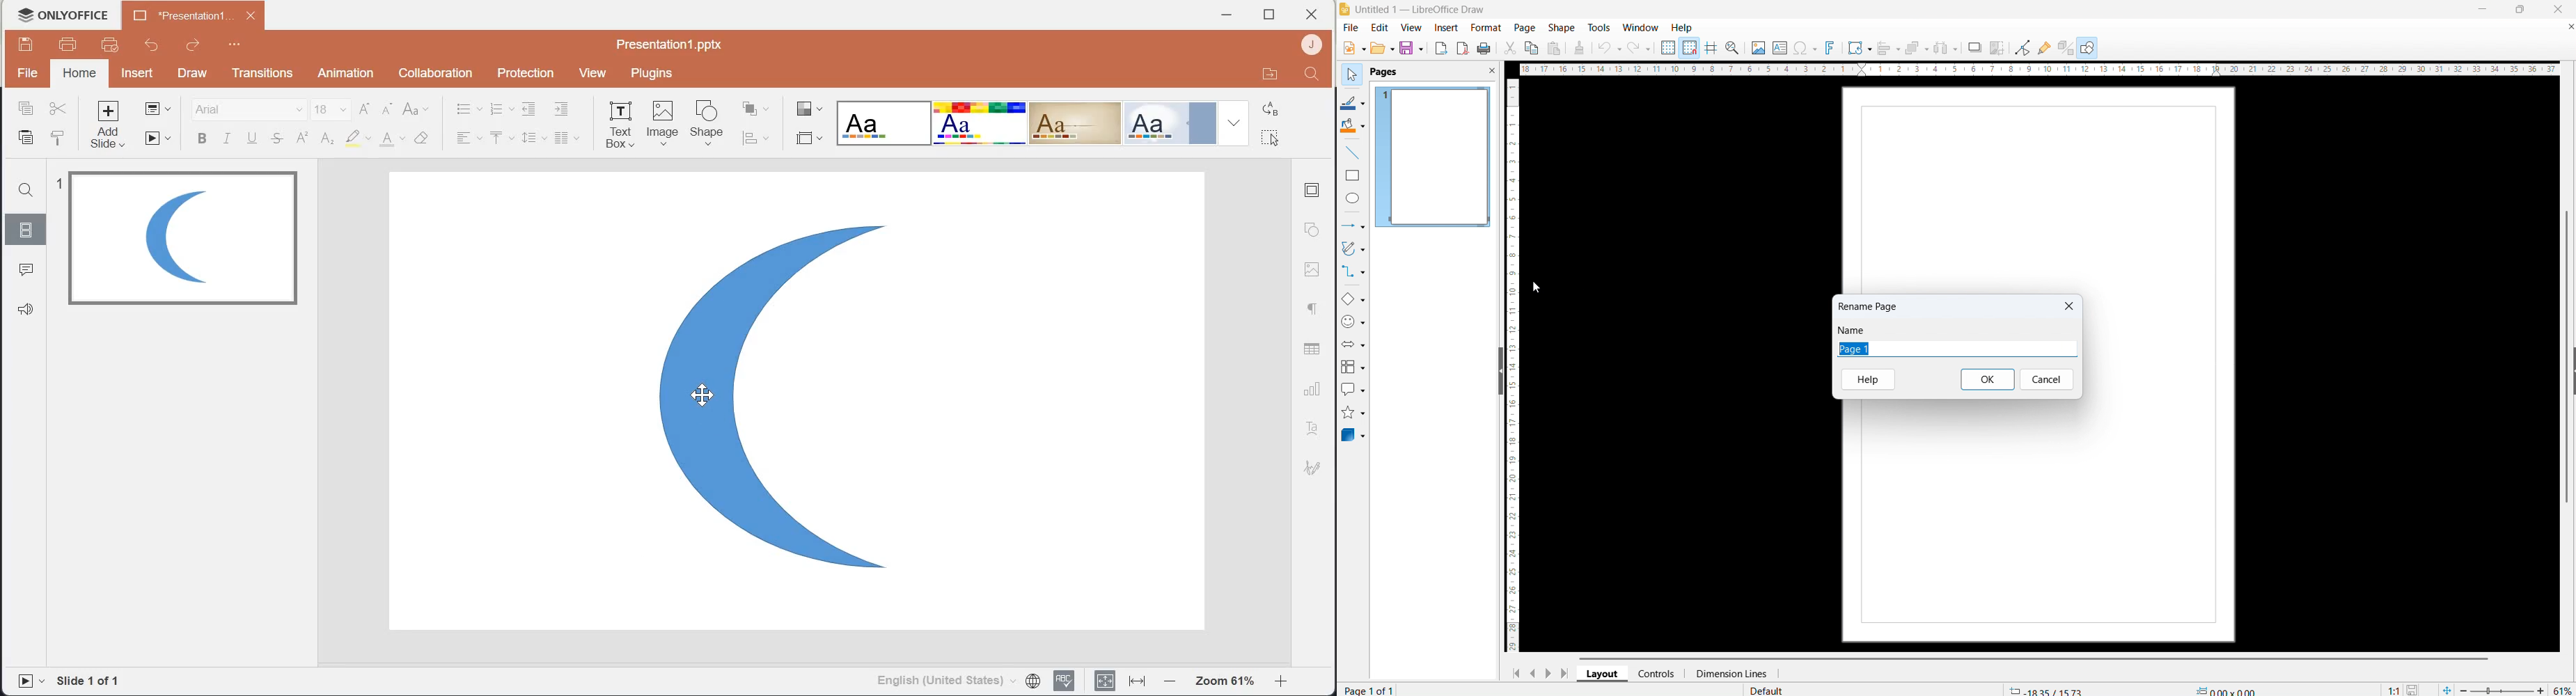 The height and width of the screenshot is (700, 2576). What do you see at coordinates (1554, 49) in the screenshot?
I see `paste` at bounding box center [1554, 49].